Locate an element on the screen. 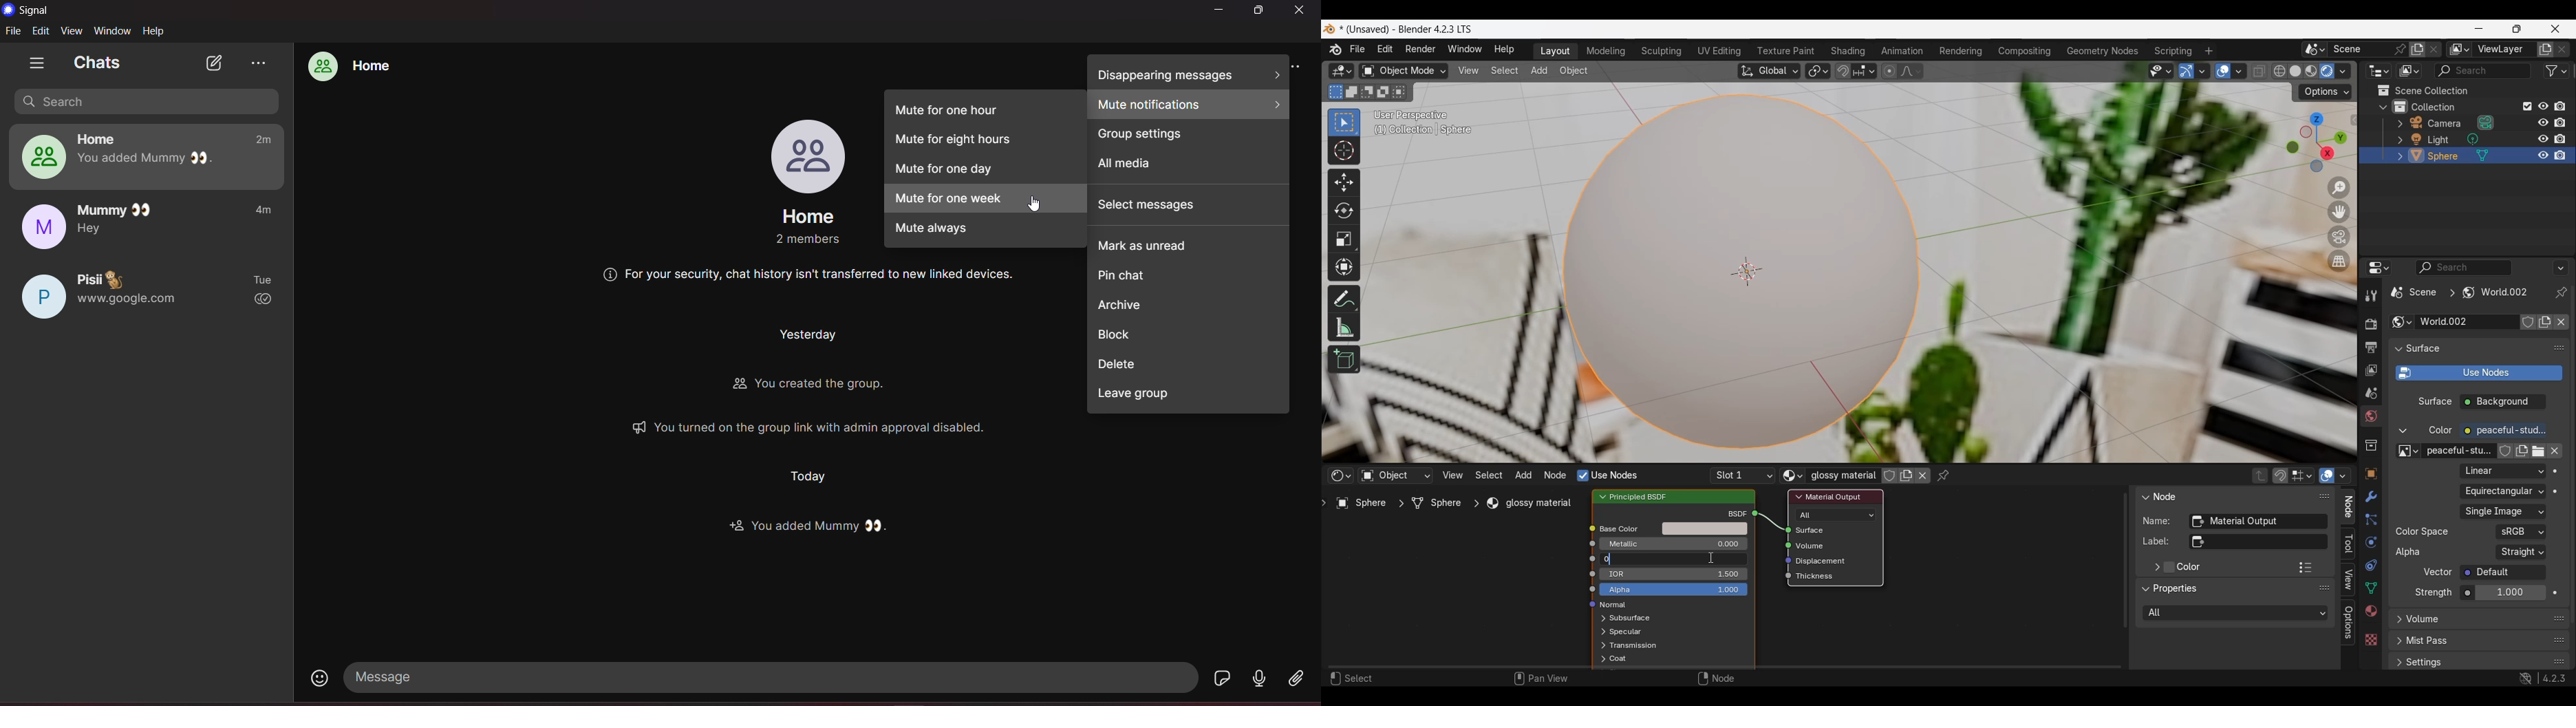  Toggle the camera view is located at coordinates (2340, 237).